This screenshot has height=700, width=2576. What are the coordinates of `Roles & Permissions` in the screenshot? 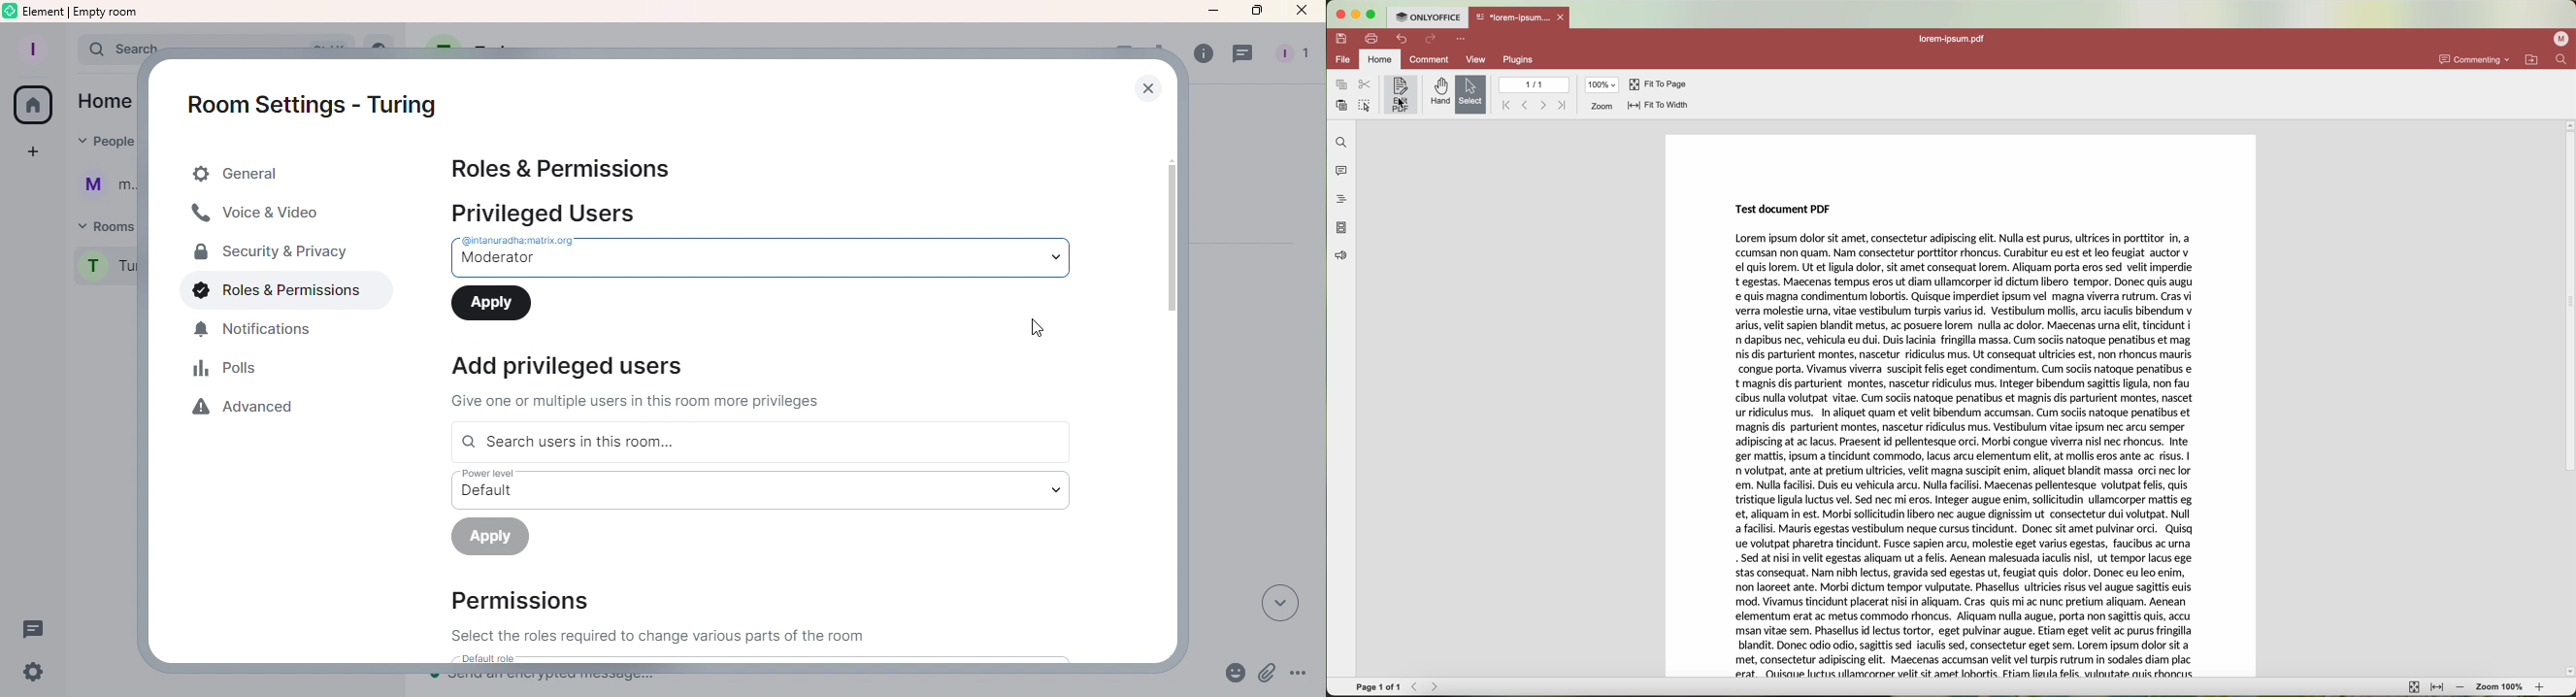 It's located at (565, 169).